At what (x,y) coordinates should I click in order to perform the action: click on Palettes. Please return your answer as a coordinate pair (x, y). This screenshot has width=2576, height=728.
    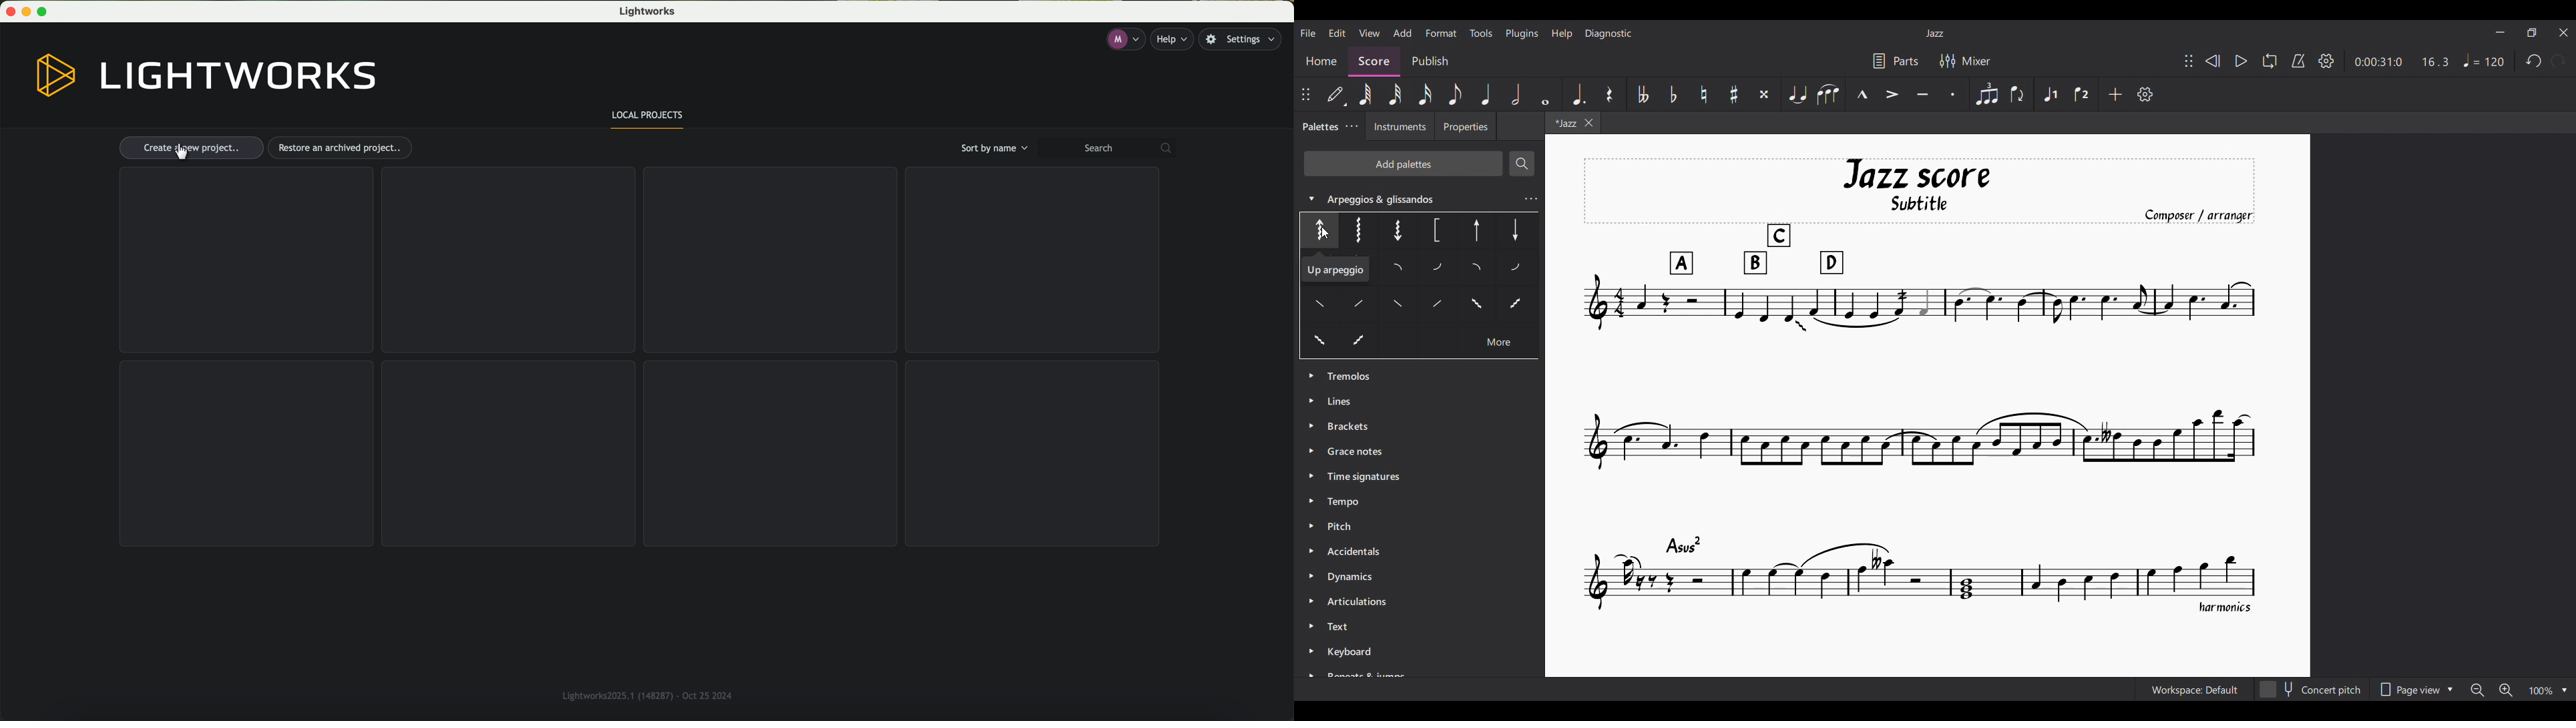
    Looking at the image, I should click on (1320, 126).